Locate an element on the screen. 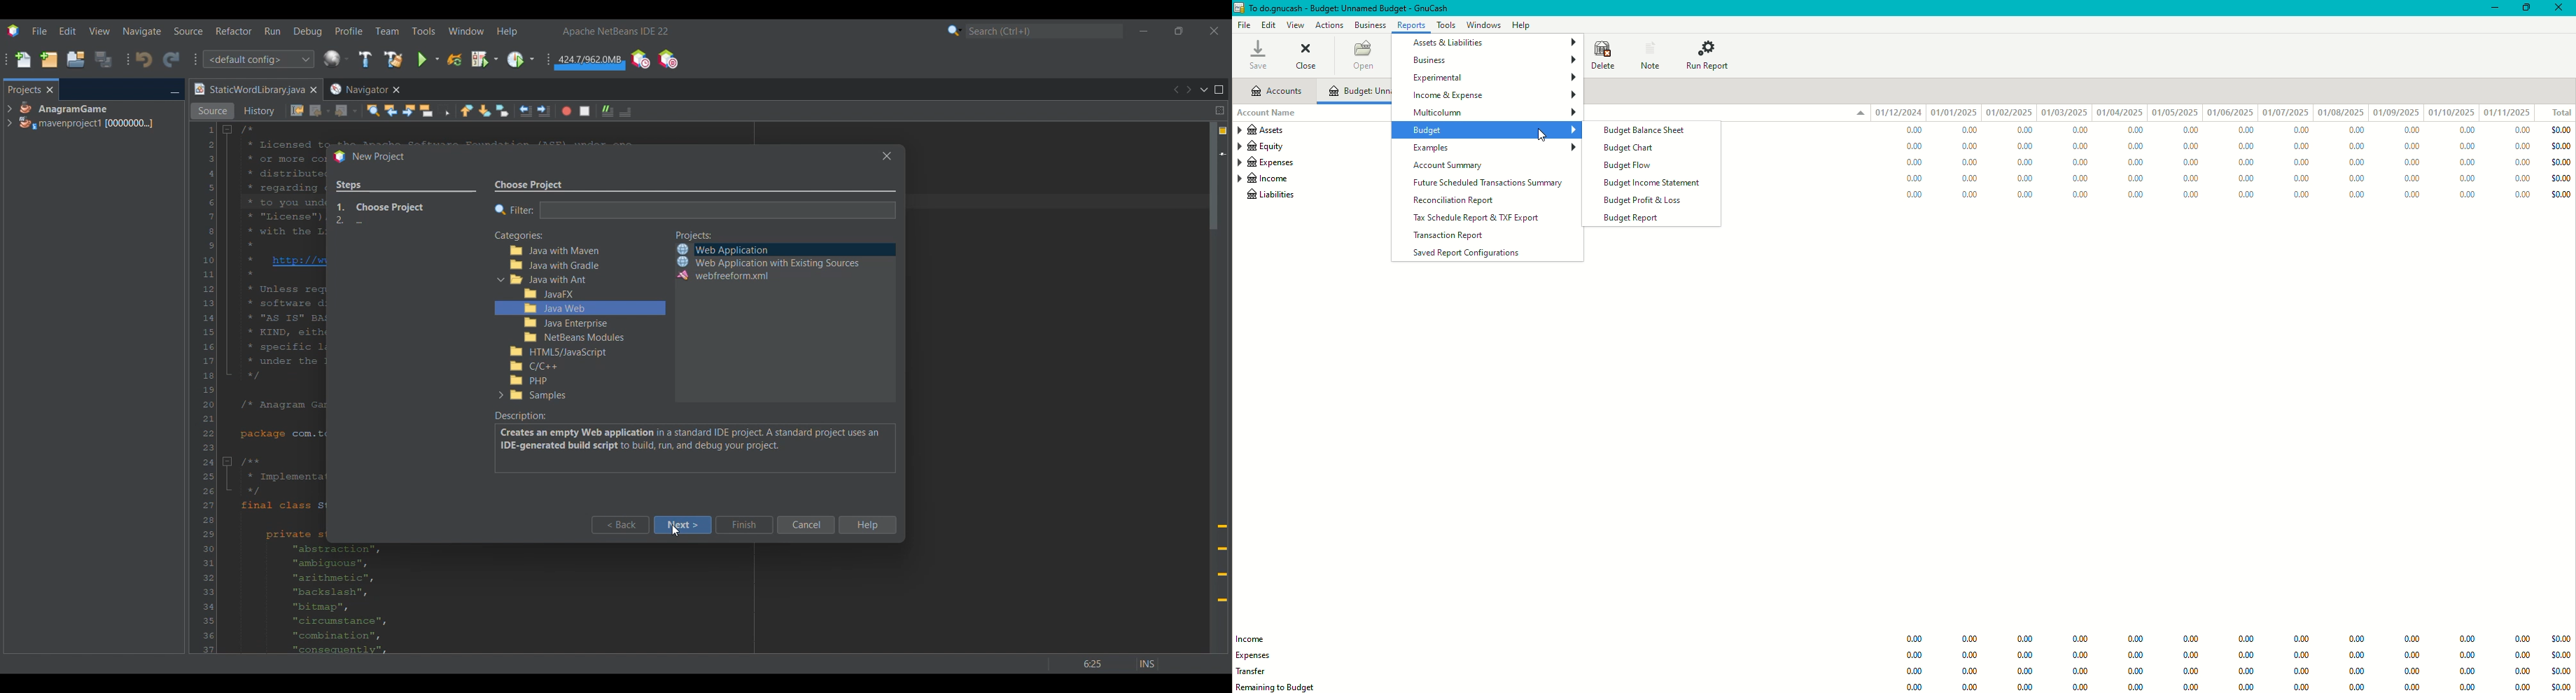 The height and width of the screenshot is (700, 2576). 0.00 is located at coordinates (2298, 178).